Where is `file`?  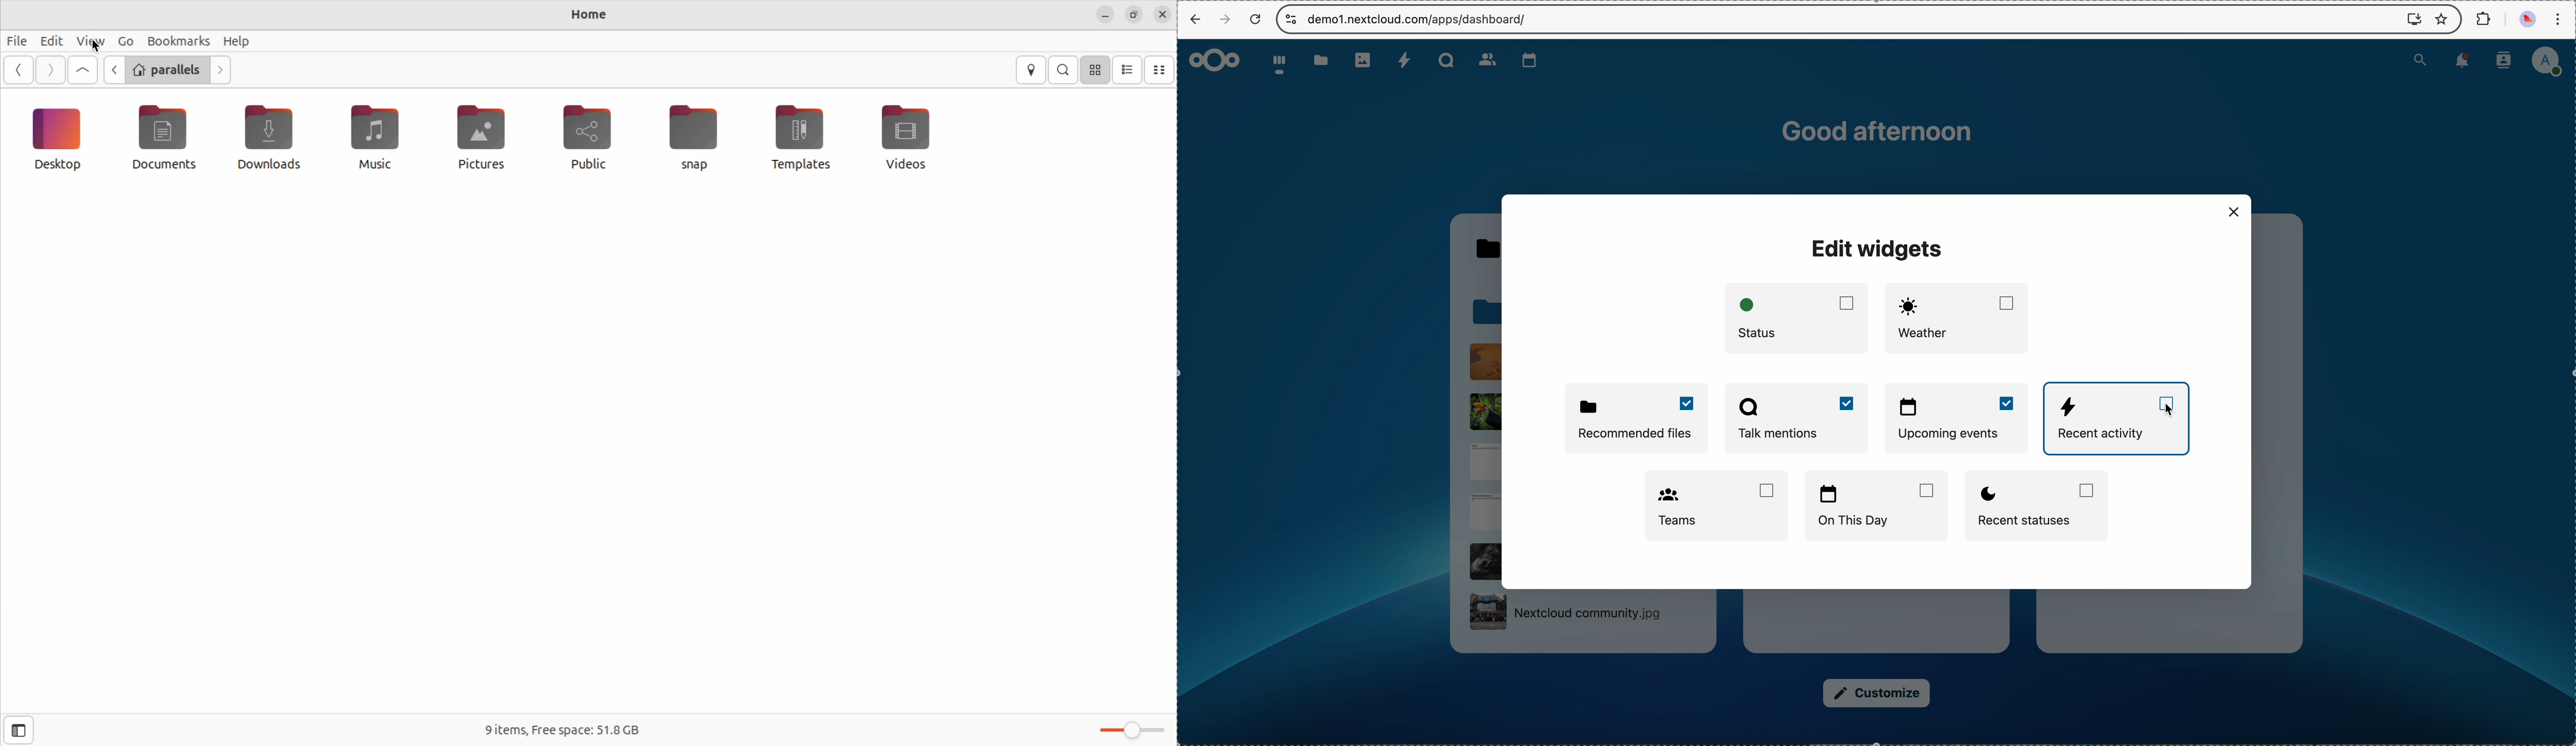
file is located at coordinates (1484, 514).